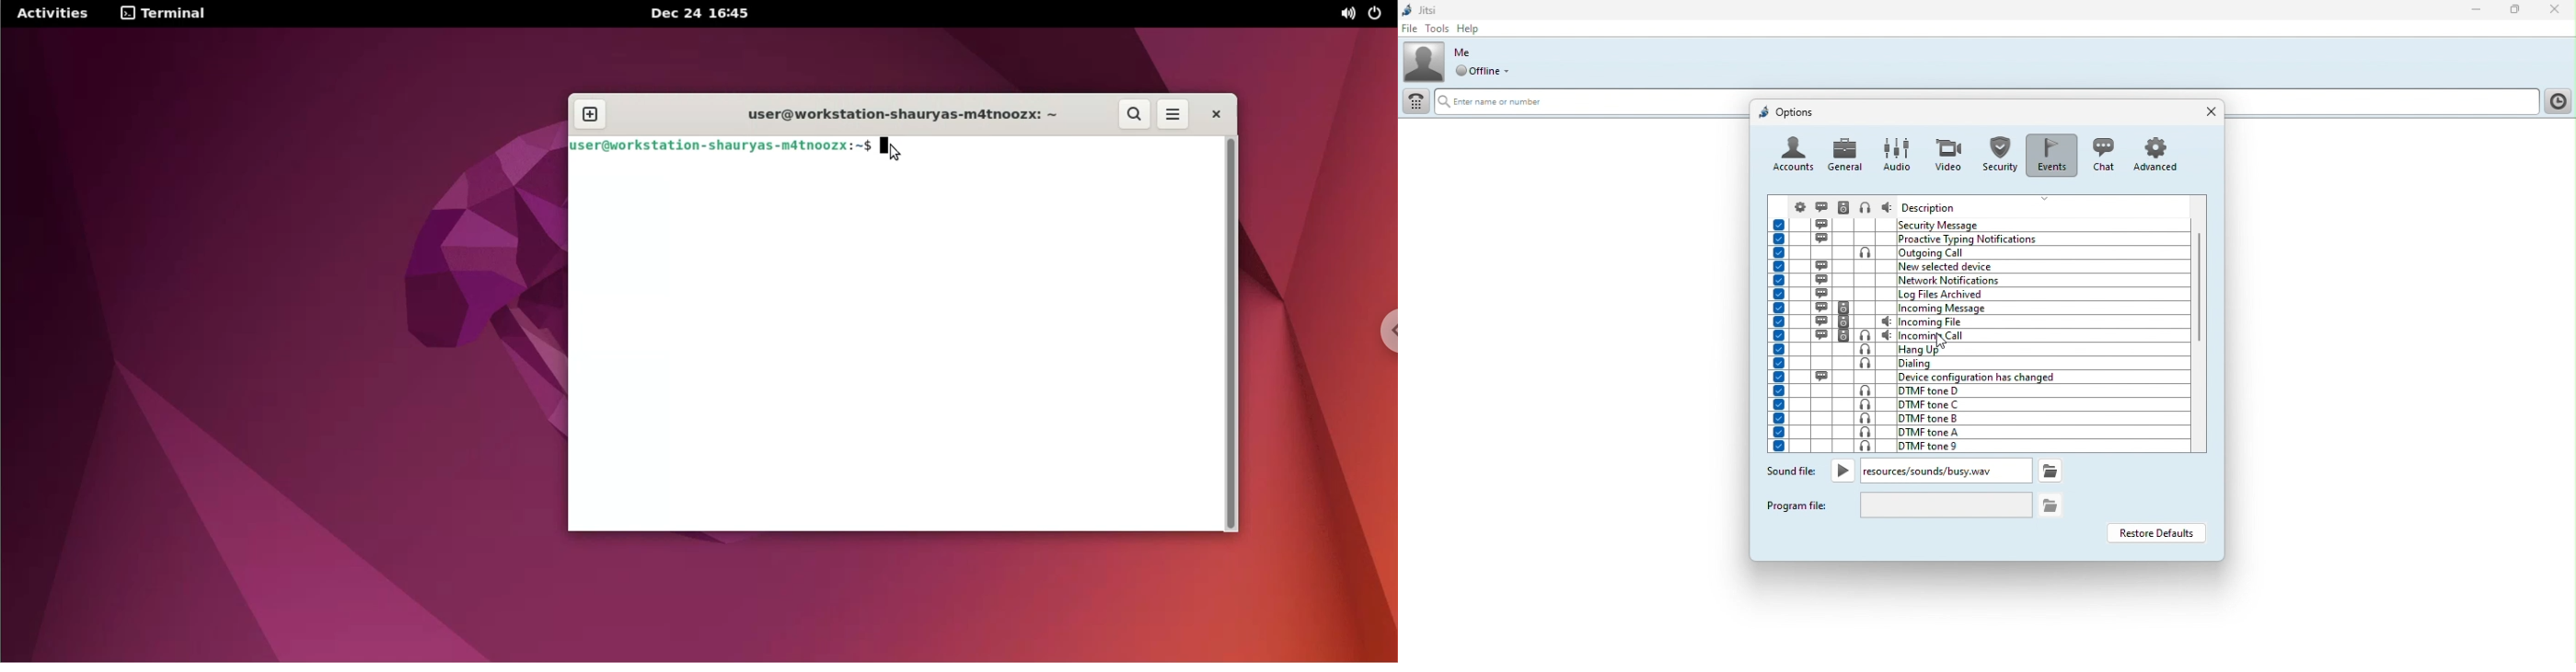 The image size is (2576, 672). I want to click on Restore defaults, so click(2155, 533).